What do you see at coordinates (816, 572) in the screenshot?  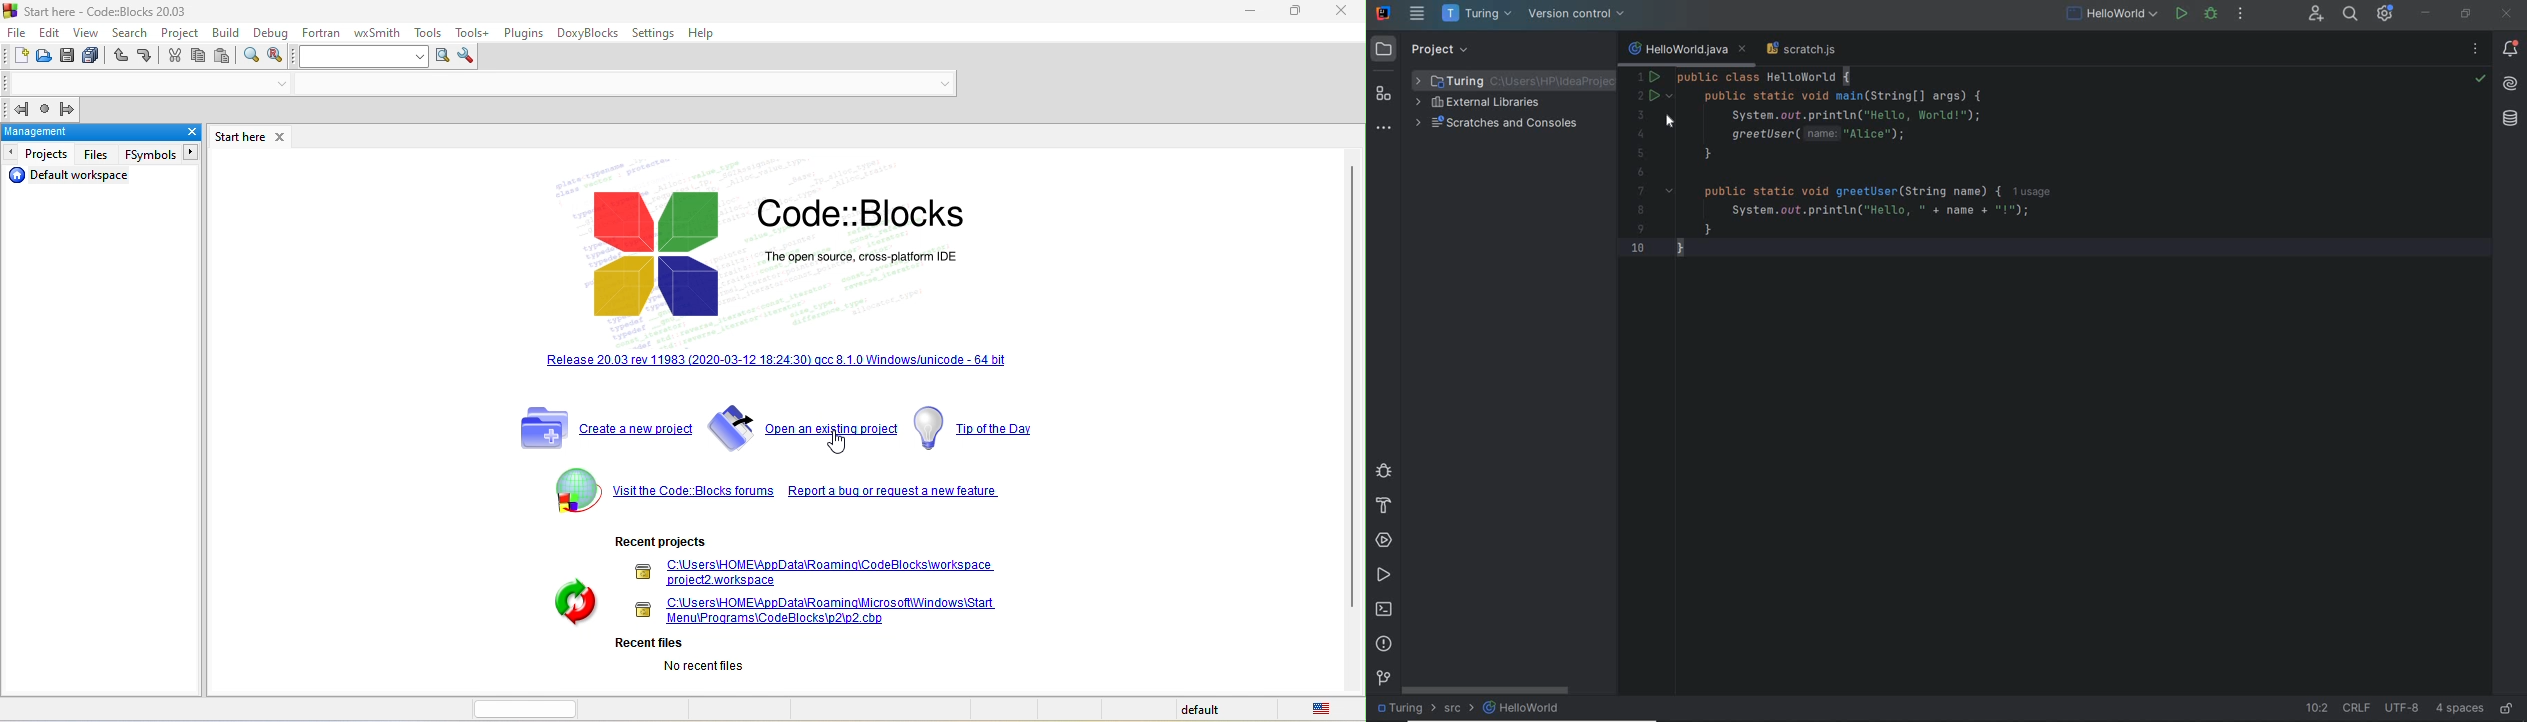 I see `project link ` at bounding box center [816, 572].